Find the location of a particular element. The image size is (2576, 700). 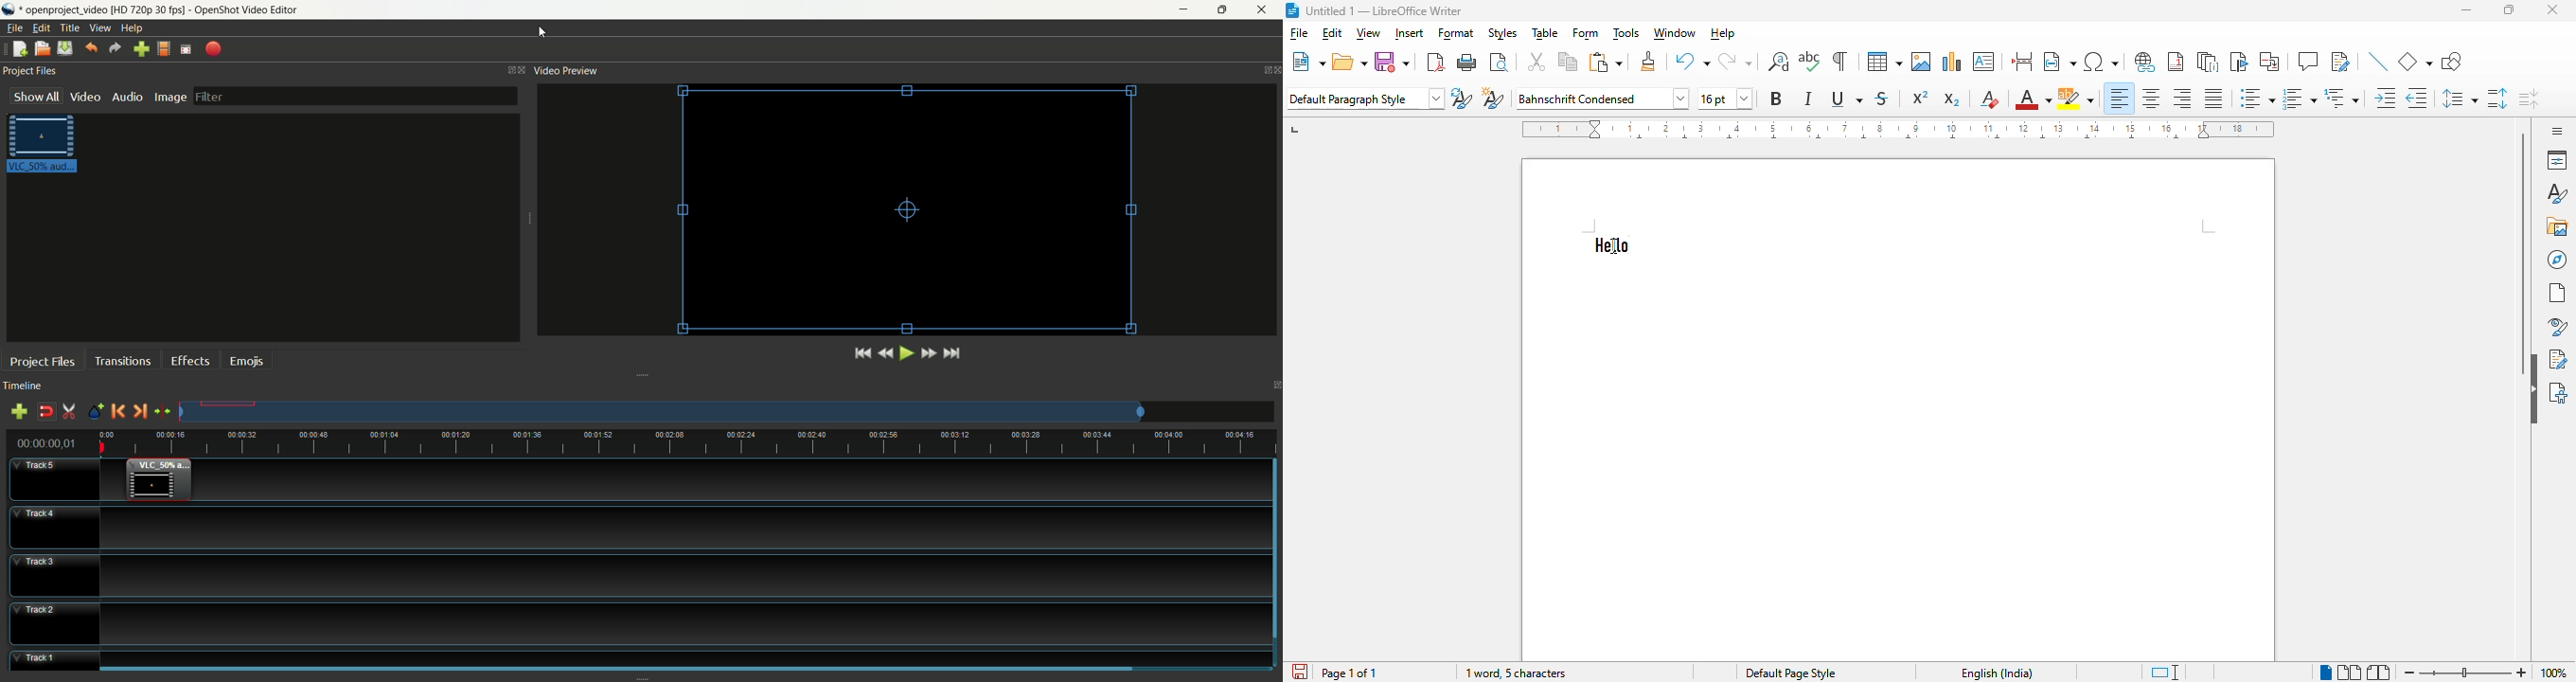

form is located at coordinates (1587, 34).